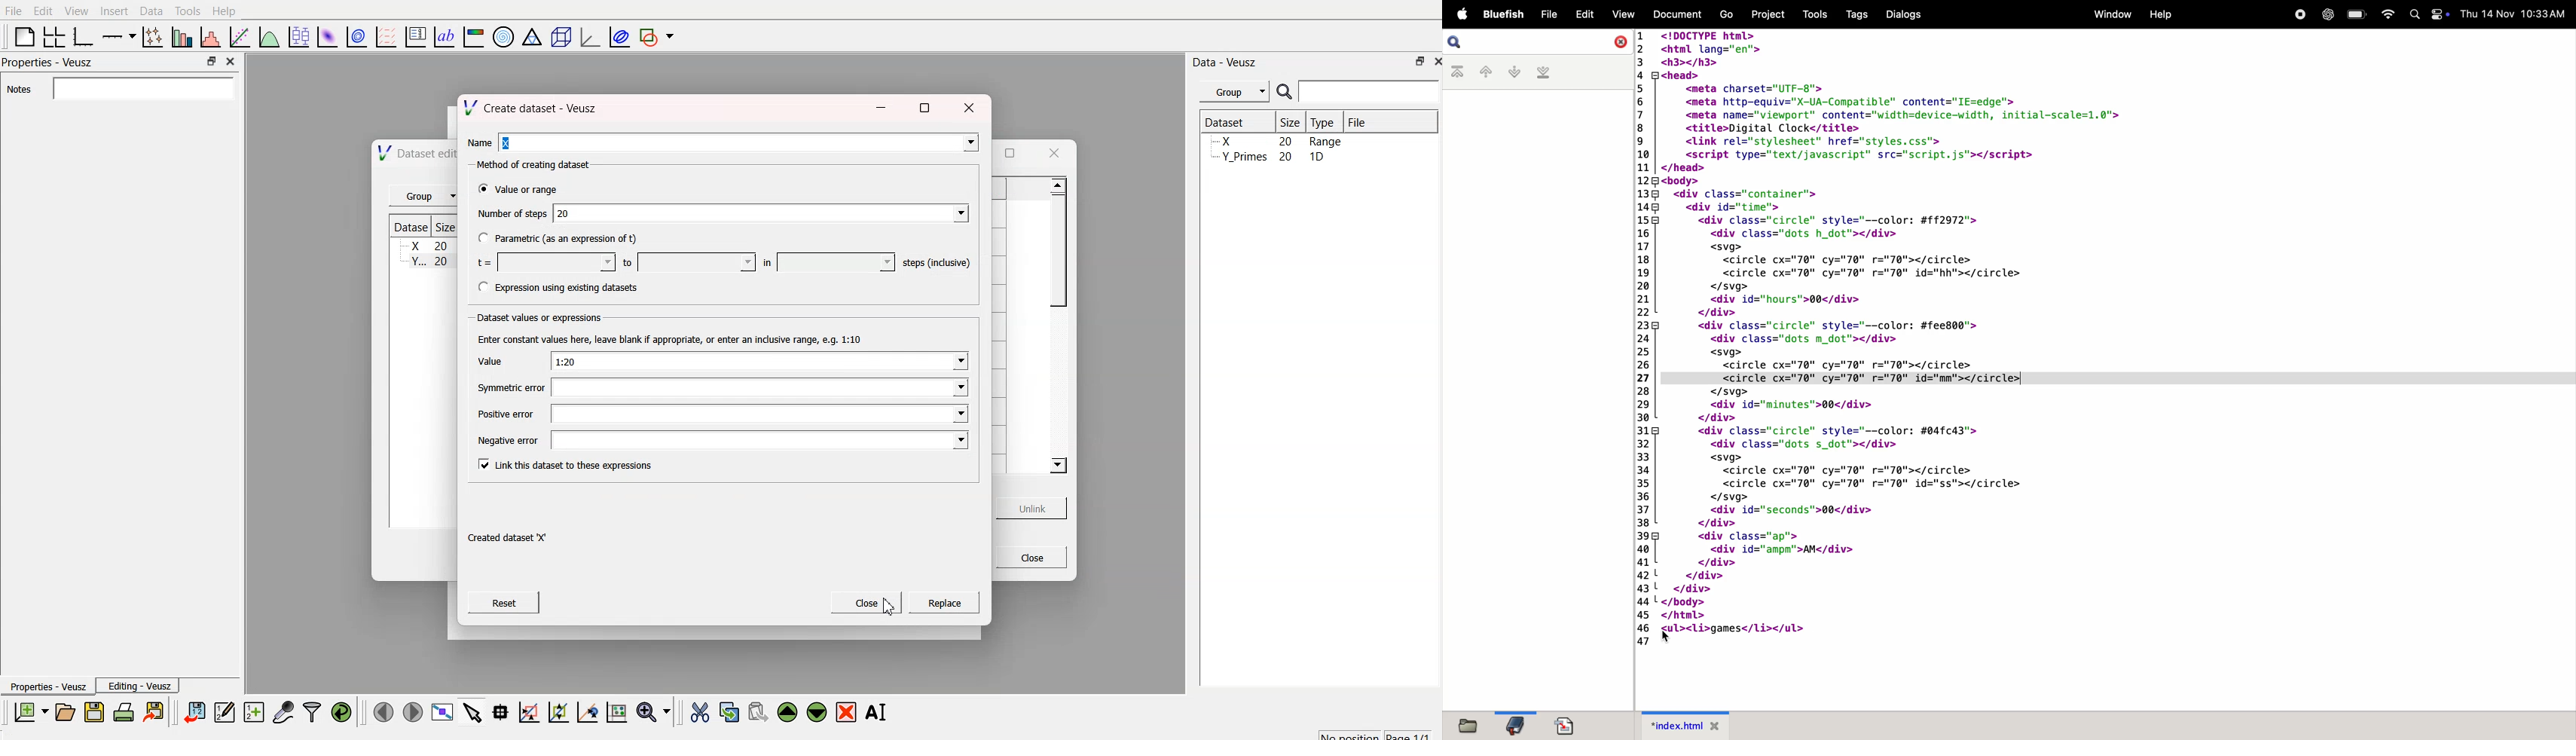 The image size is (2576, 756). Describe the element at coordinates (1549, 14) in the screenshot. I see `File` at that location.